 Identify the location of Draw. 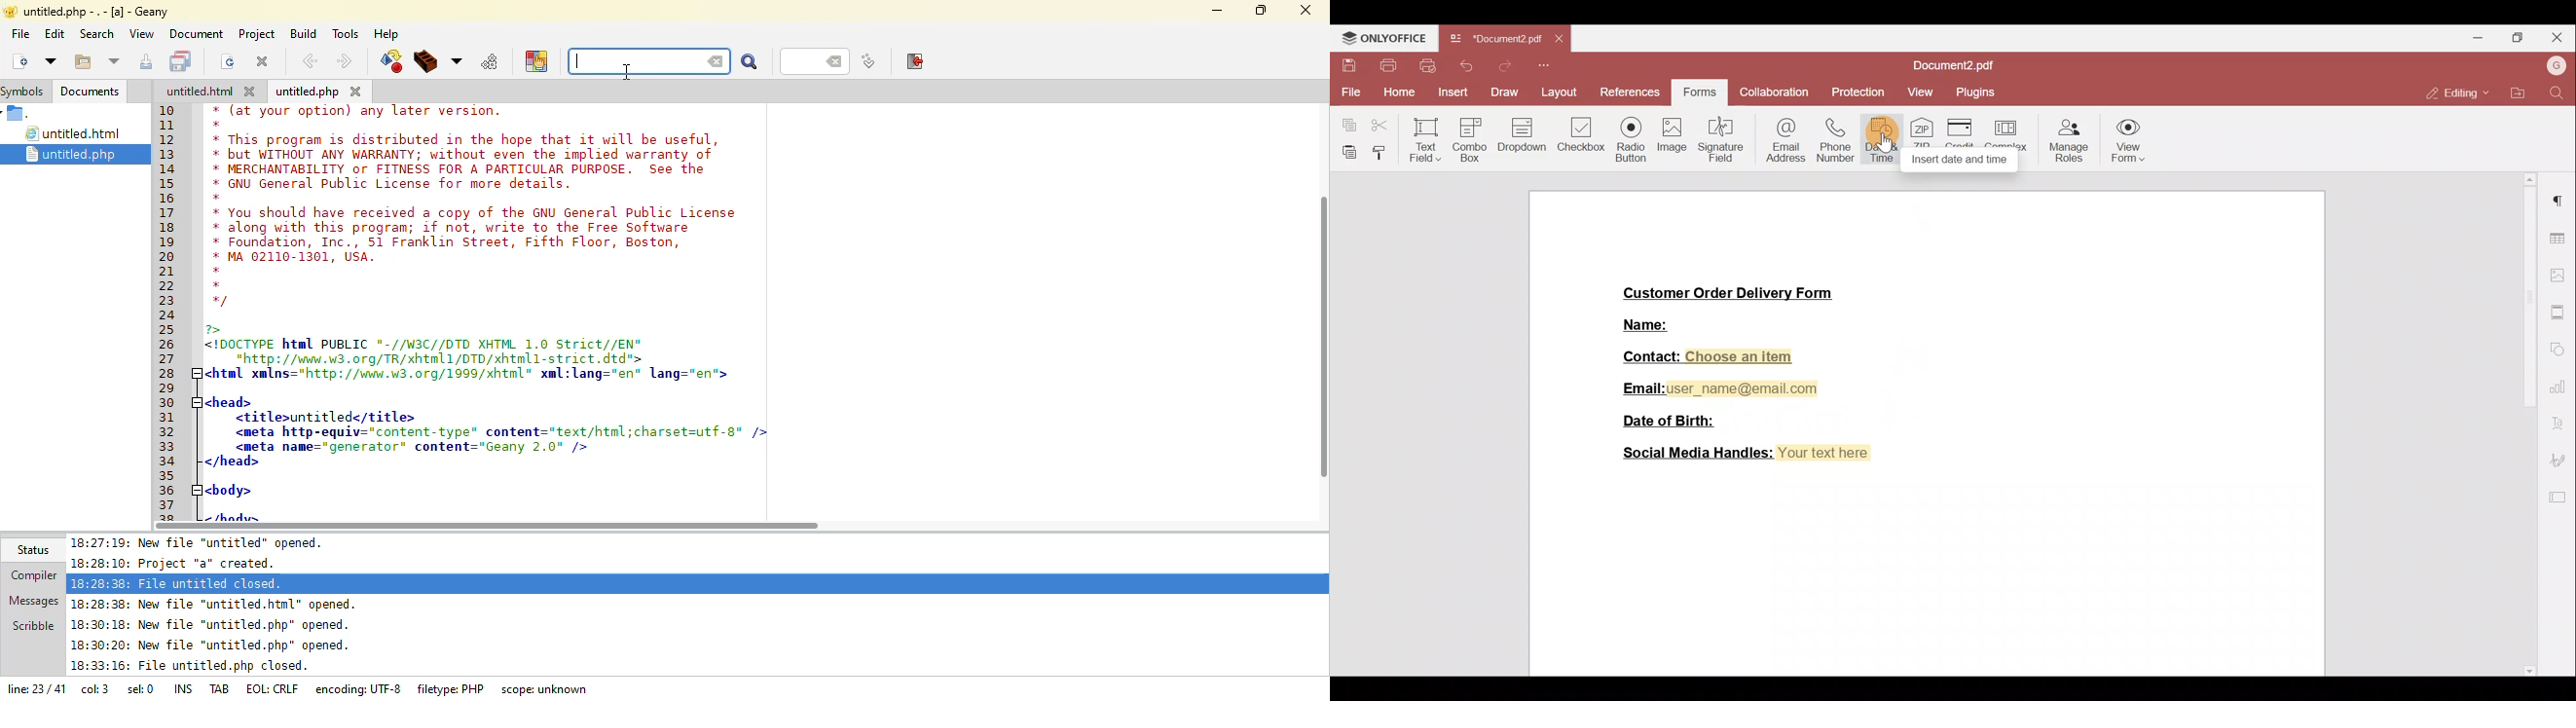
(1503, 92).